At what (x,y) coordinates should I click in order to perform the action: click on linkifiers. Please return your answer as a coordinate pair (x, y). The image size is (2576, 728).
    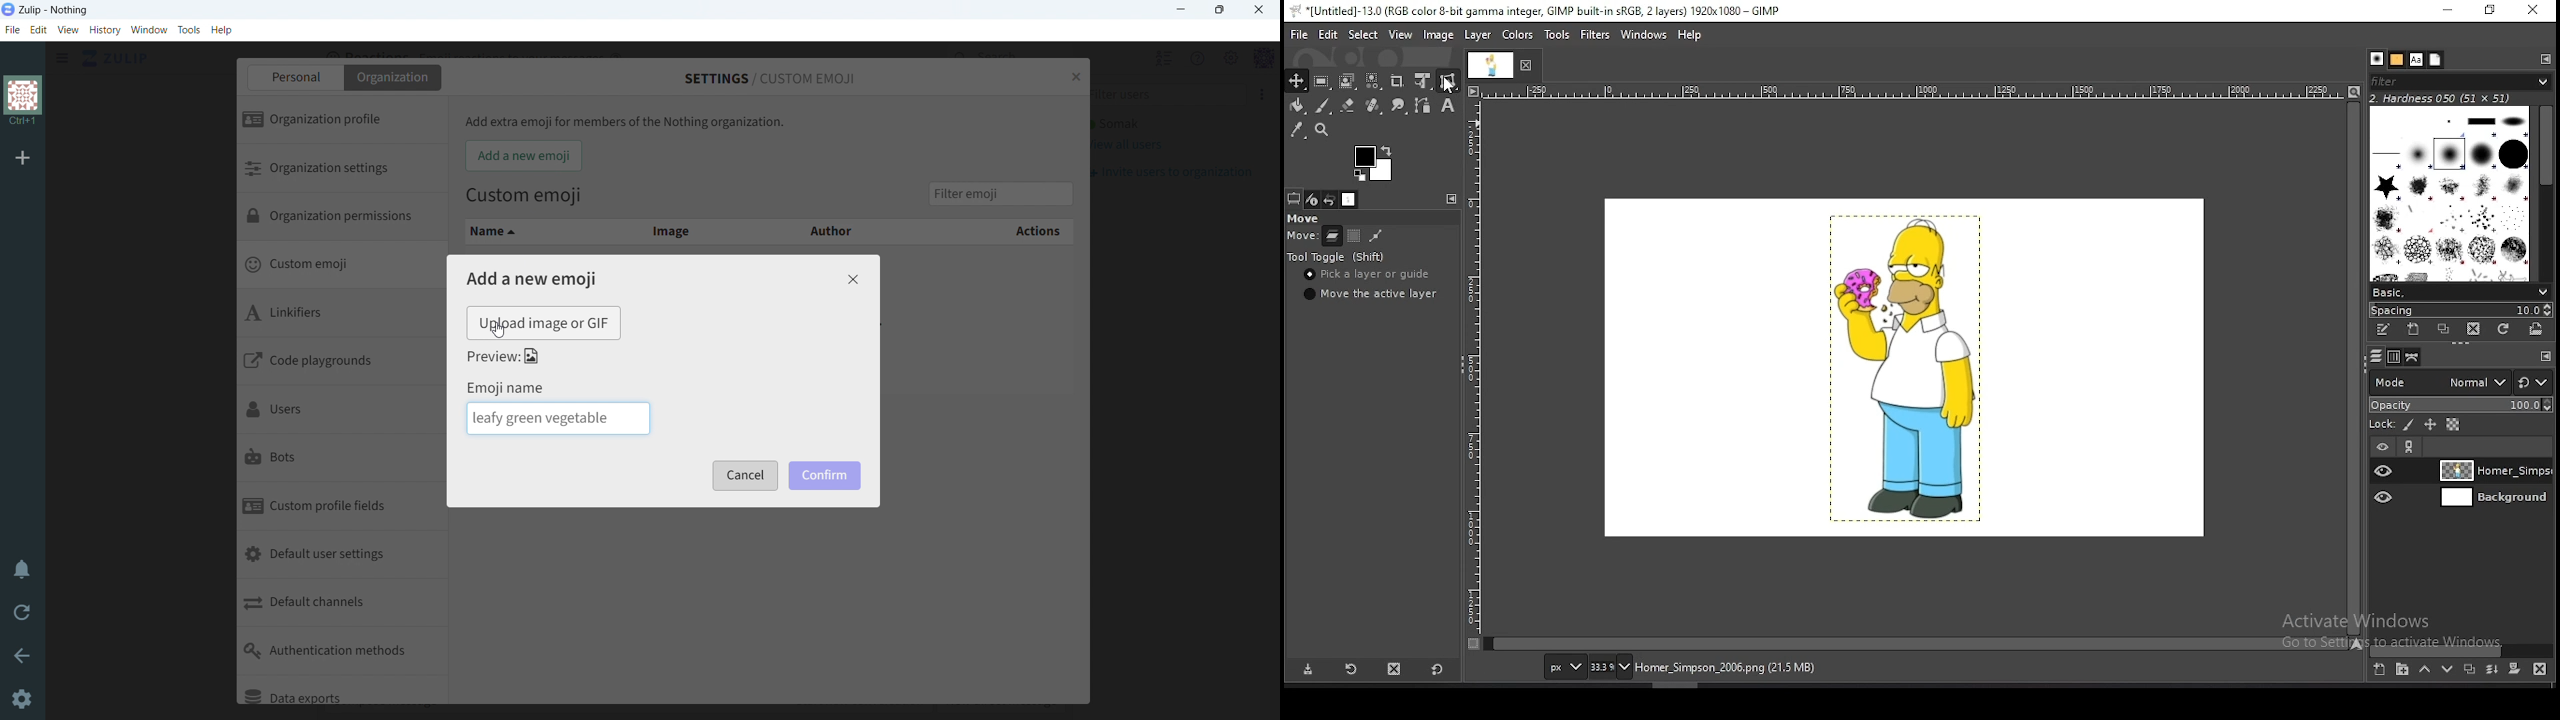
    Looking at the image, I should click on (340, 315).